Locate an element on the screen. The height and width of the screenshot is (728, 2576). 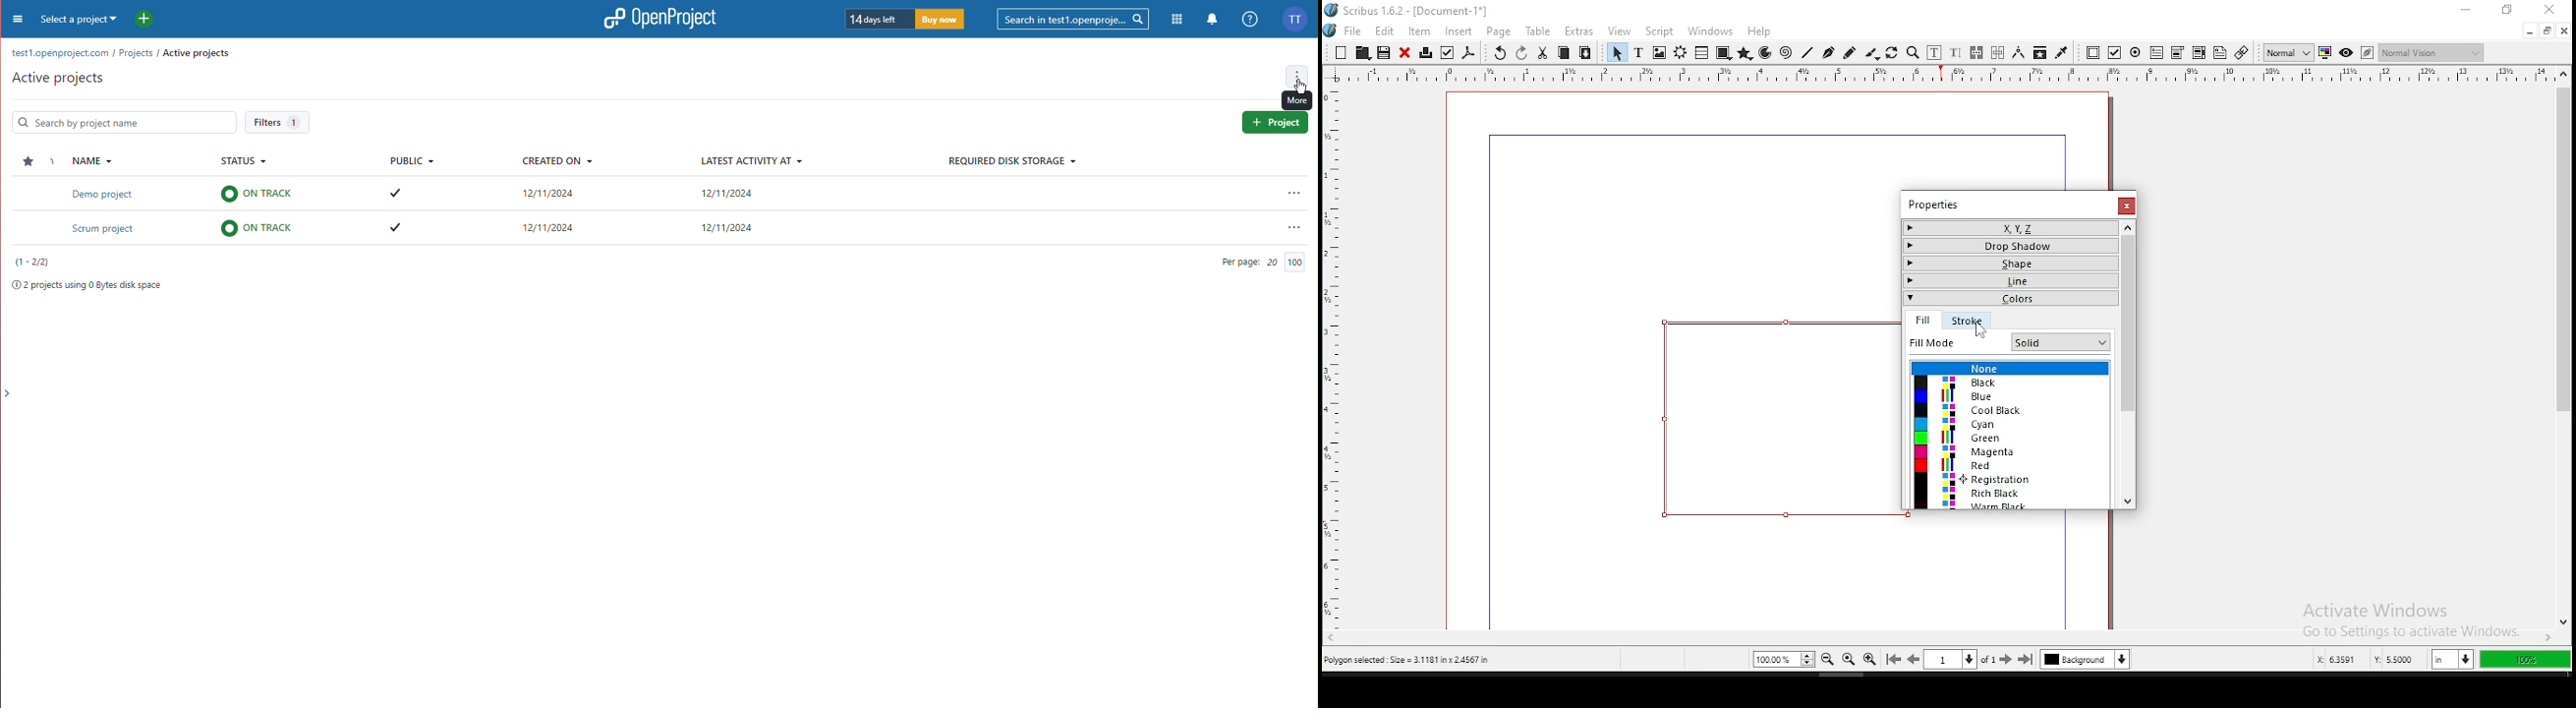
edit is located at coordinates (1385, 30).